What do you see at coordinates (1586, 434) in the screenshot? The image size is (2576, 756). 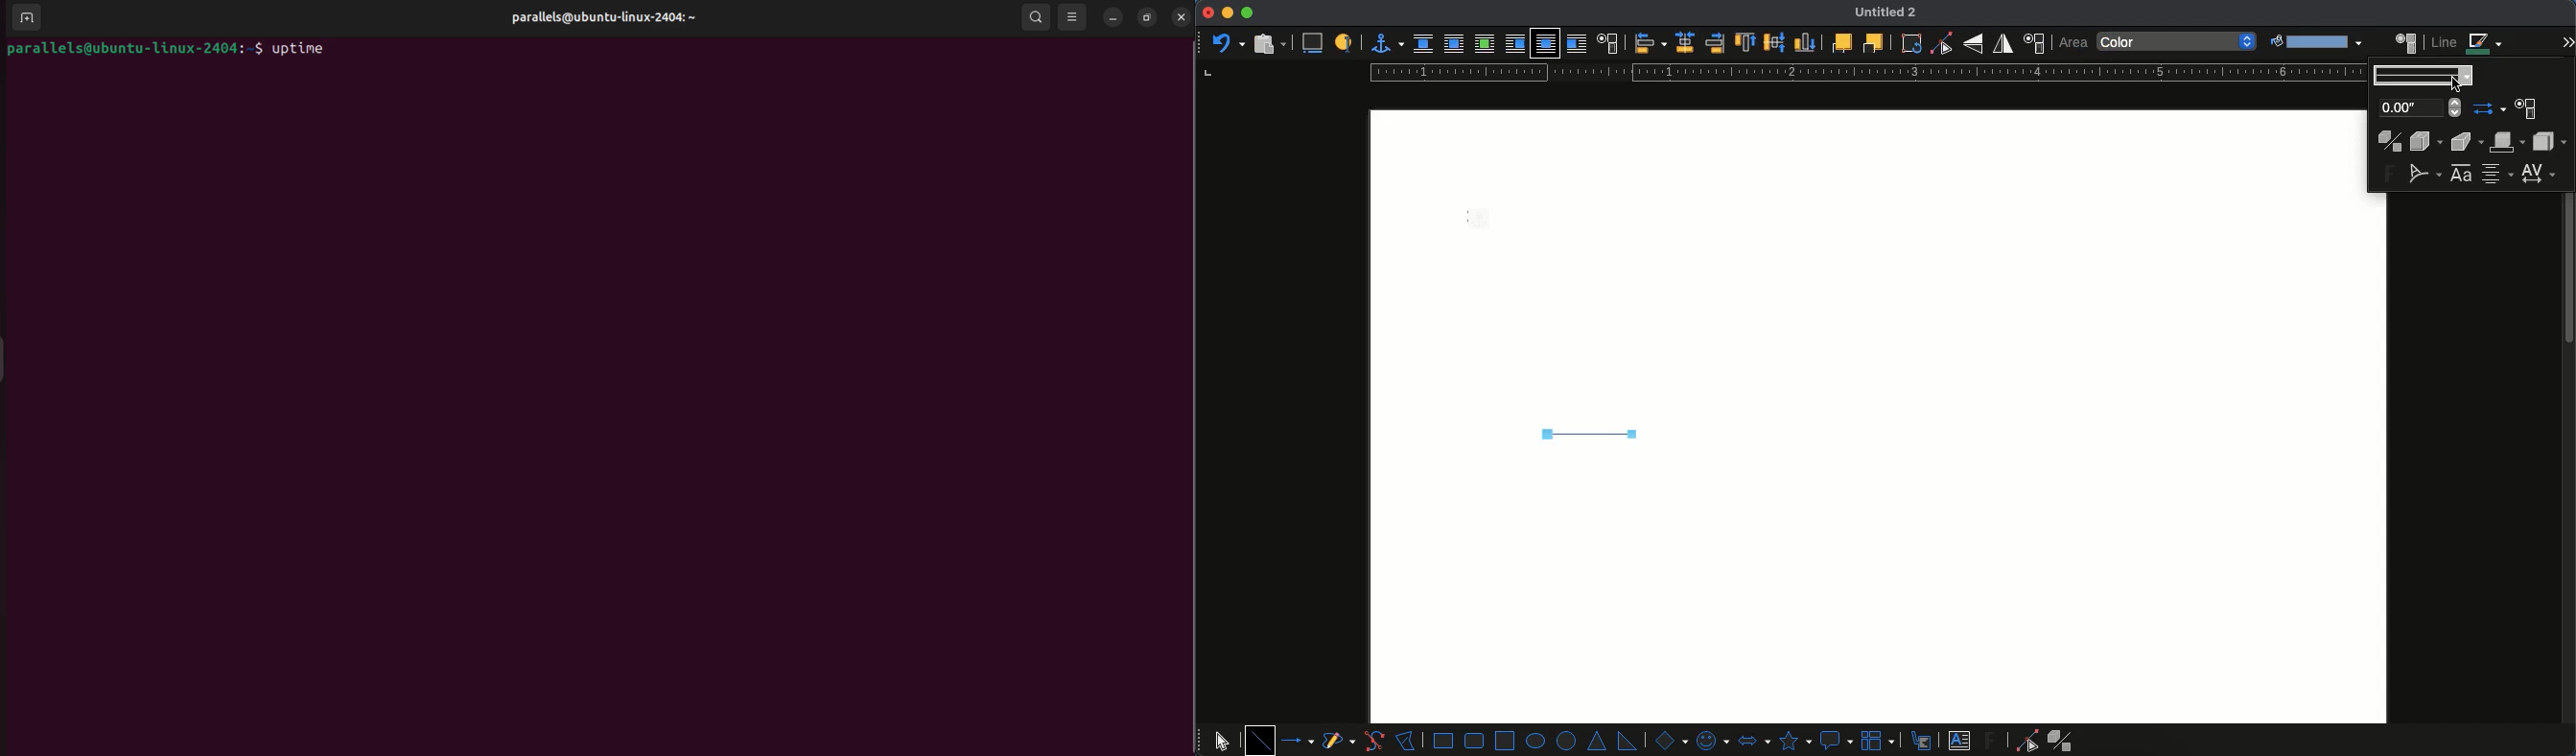 I see `Line` at bounding box center [1586, 434].